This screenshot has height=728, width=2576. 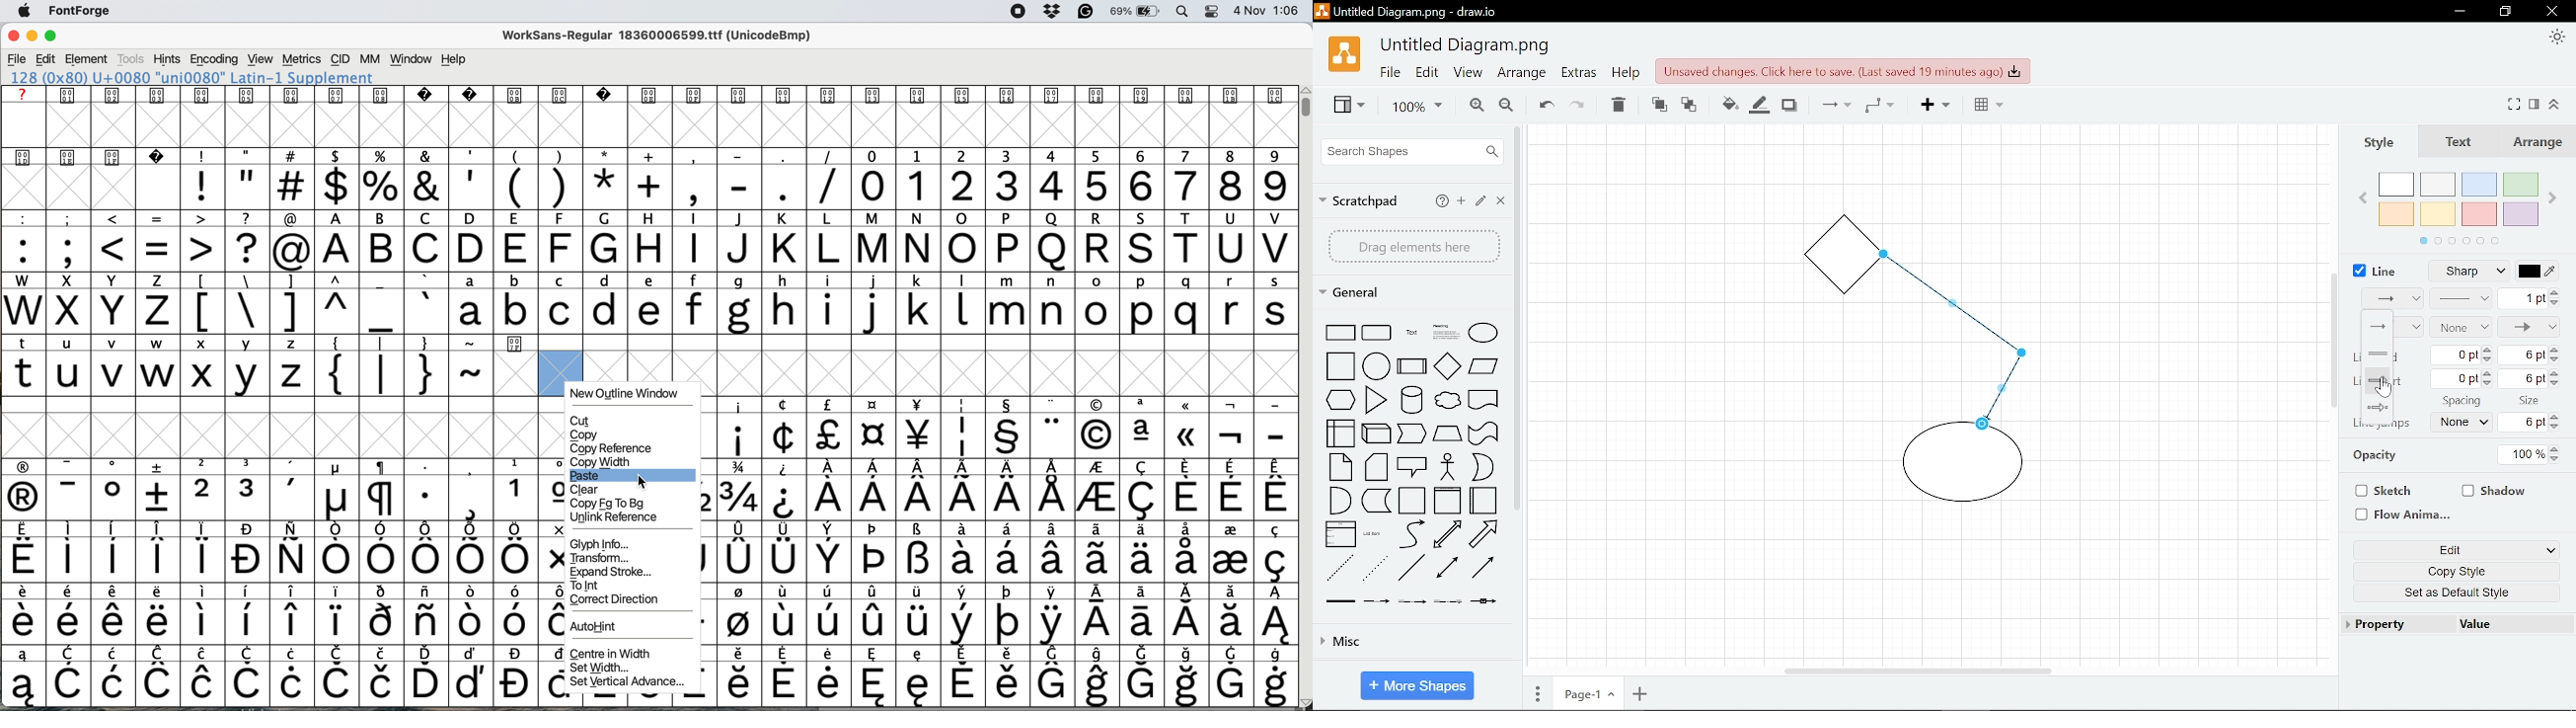 What do you see at coordinates (95, 190) in the screenshot?
I see `glyph grid` at bounding box center [95, 190].